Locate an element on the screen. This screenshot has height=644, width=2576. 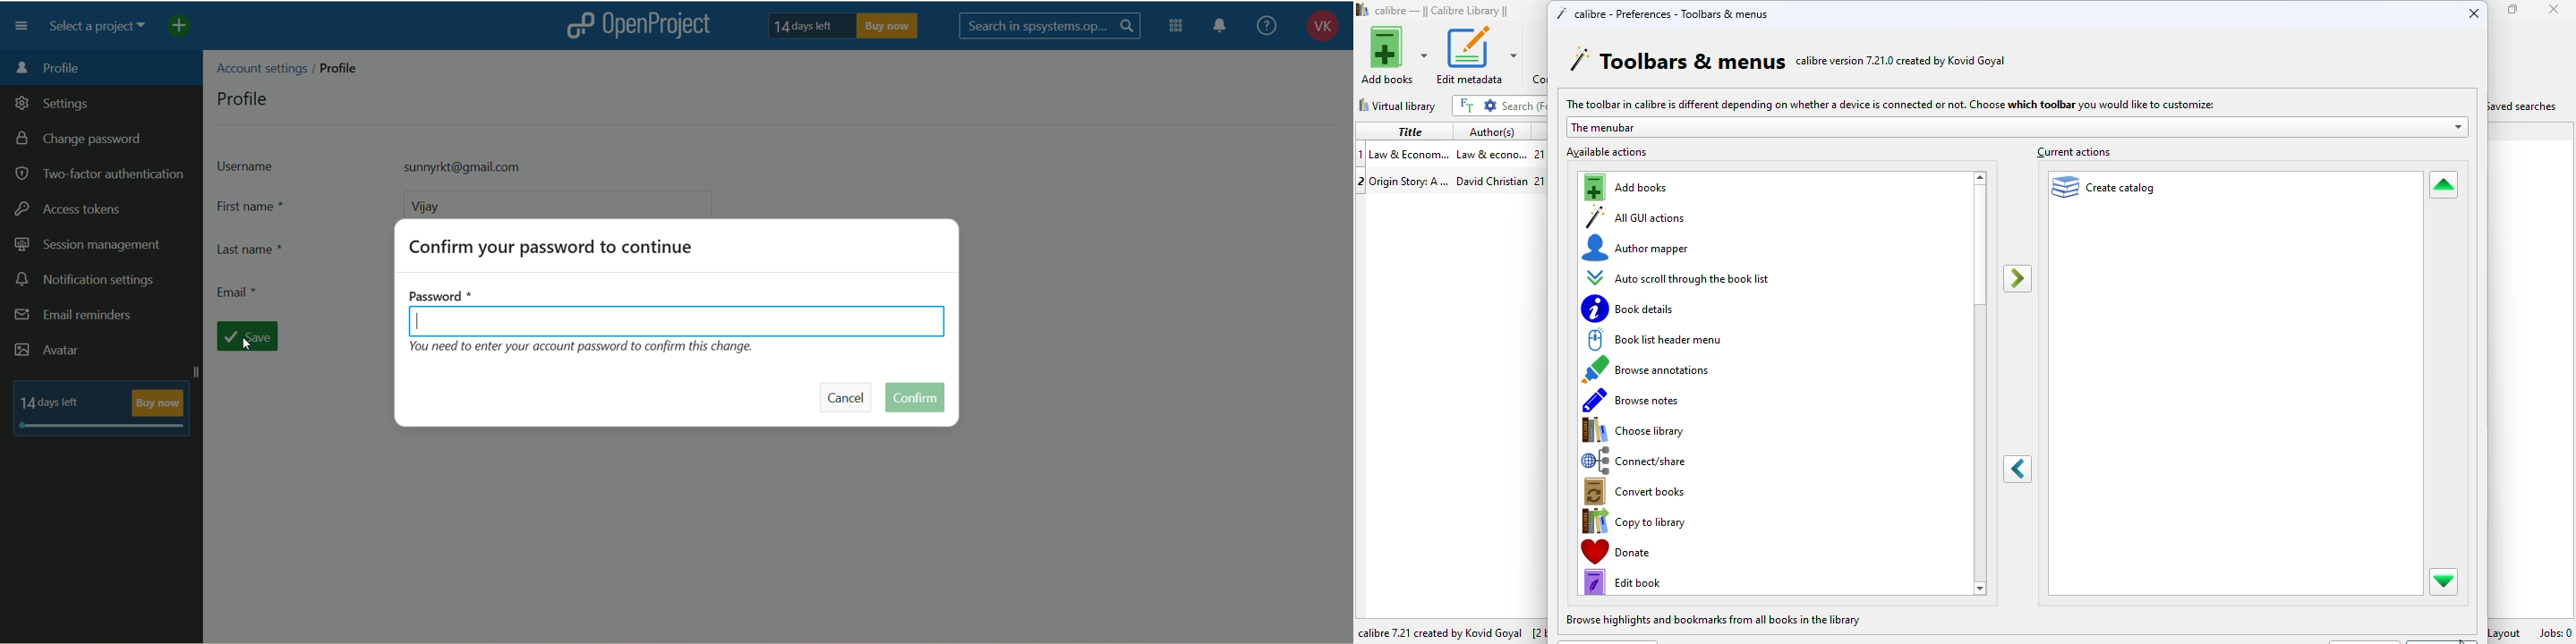
add selected actions to toolbar is located at coordinates (2018, 278).